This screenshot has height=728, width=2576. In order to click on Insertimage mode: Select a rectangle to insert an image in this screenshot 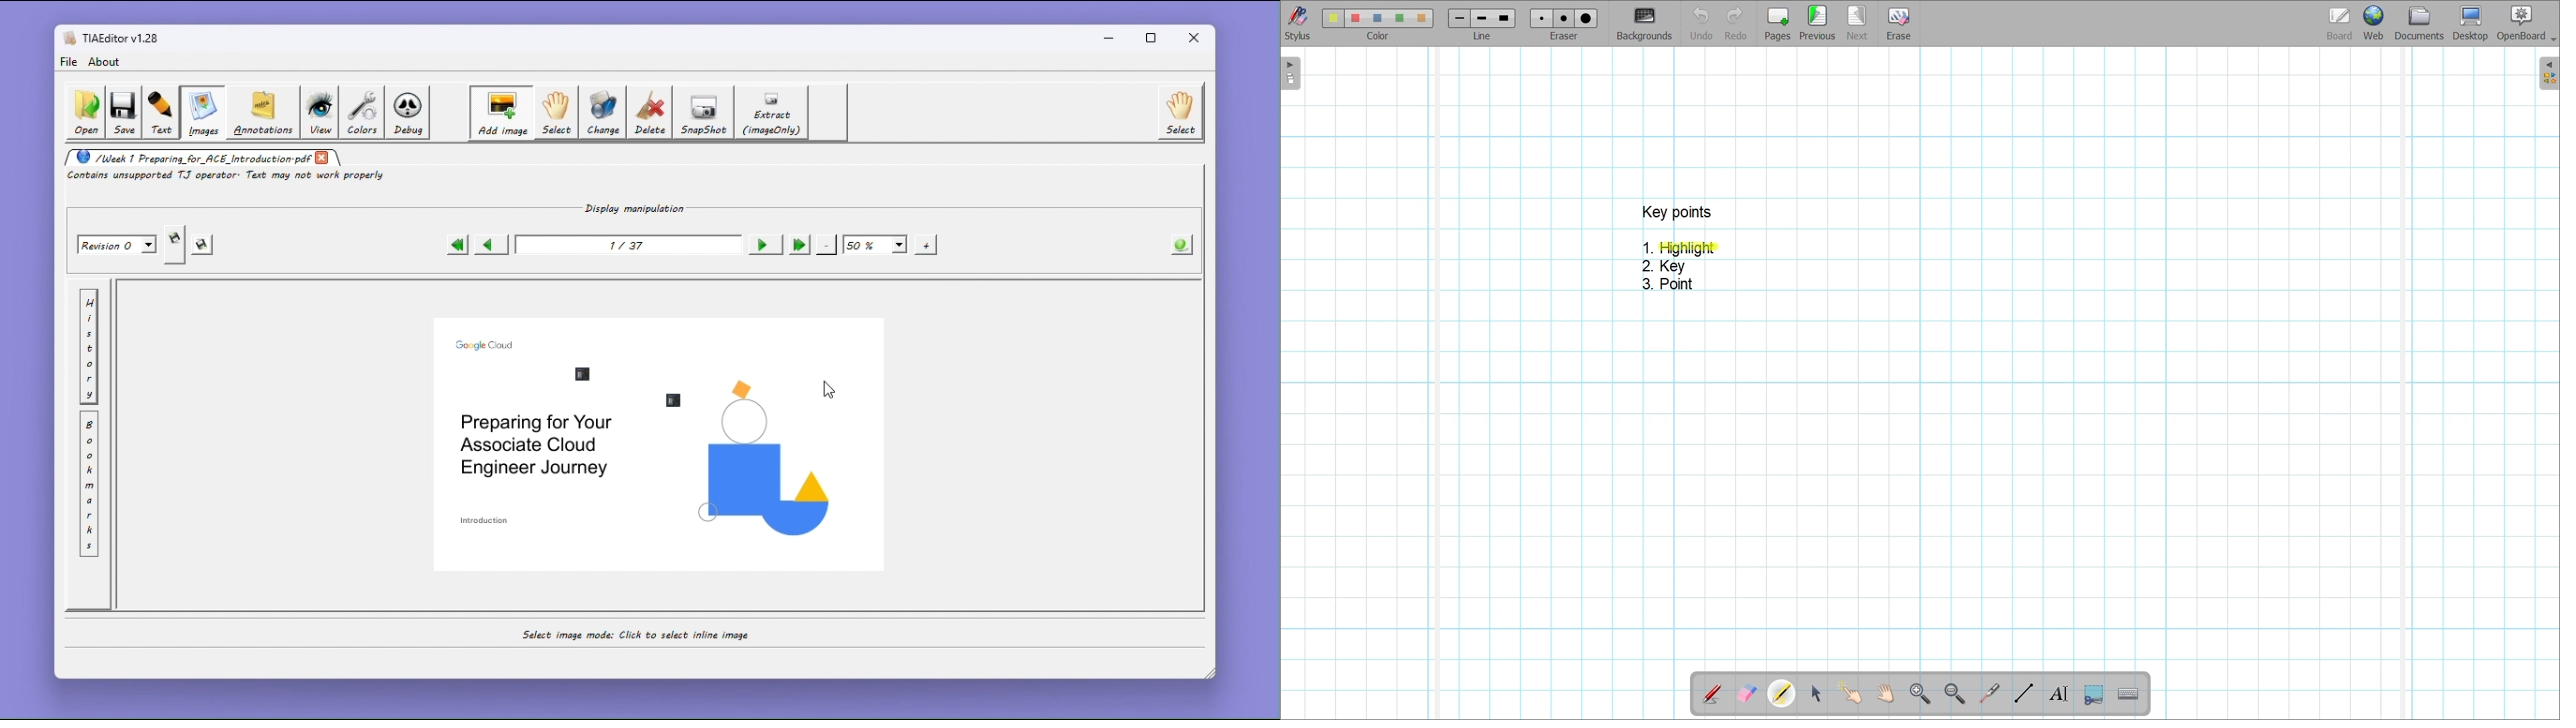, I will do `click(633, 635)`.